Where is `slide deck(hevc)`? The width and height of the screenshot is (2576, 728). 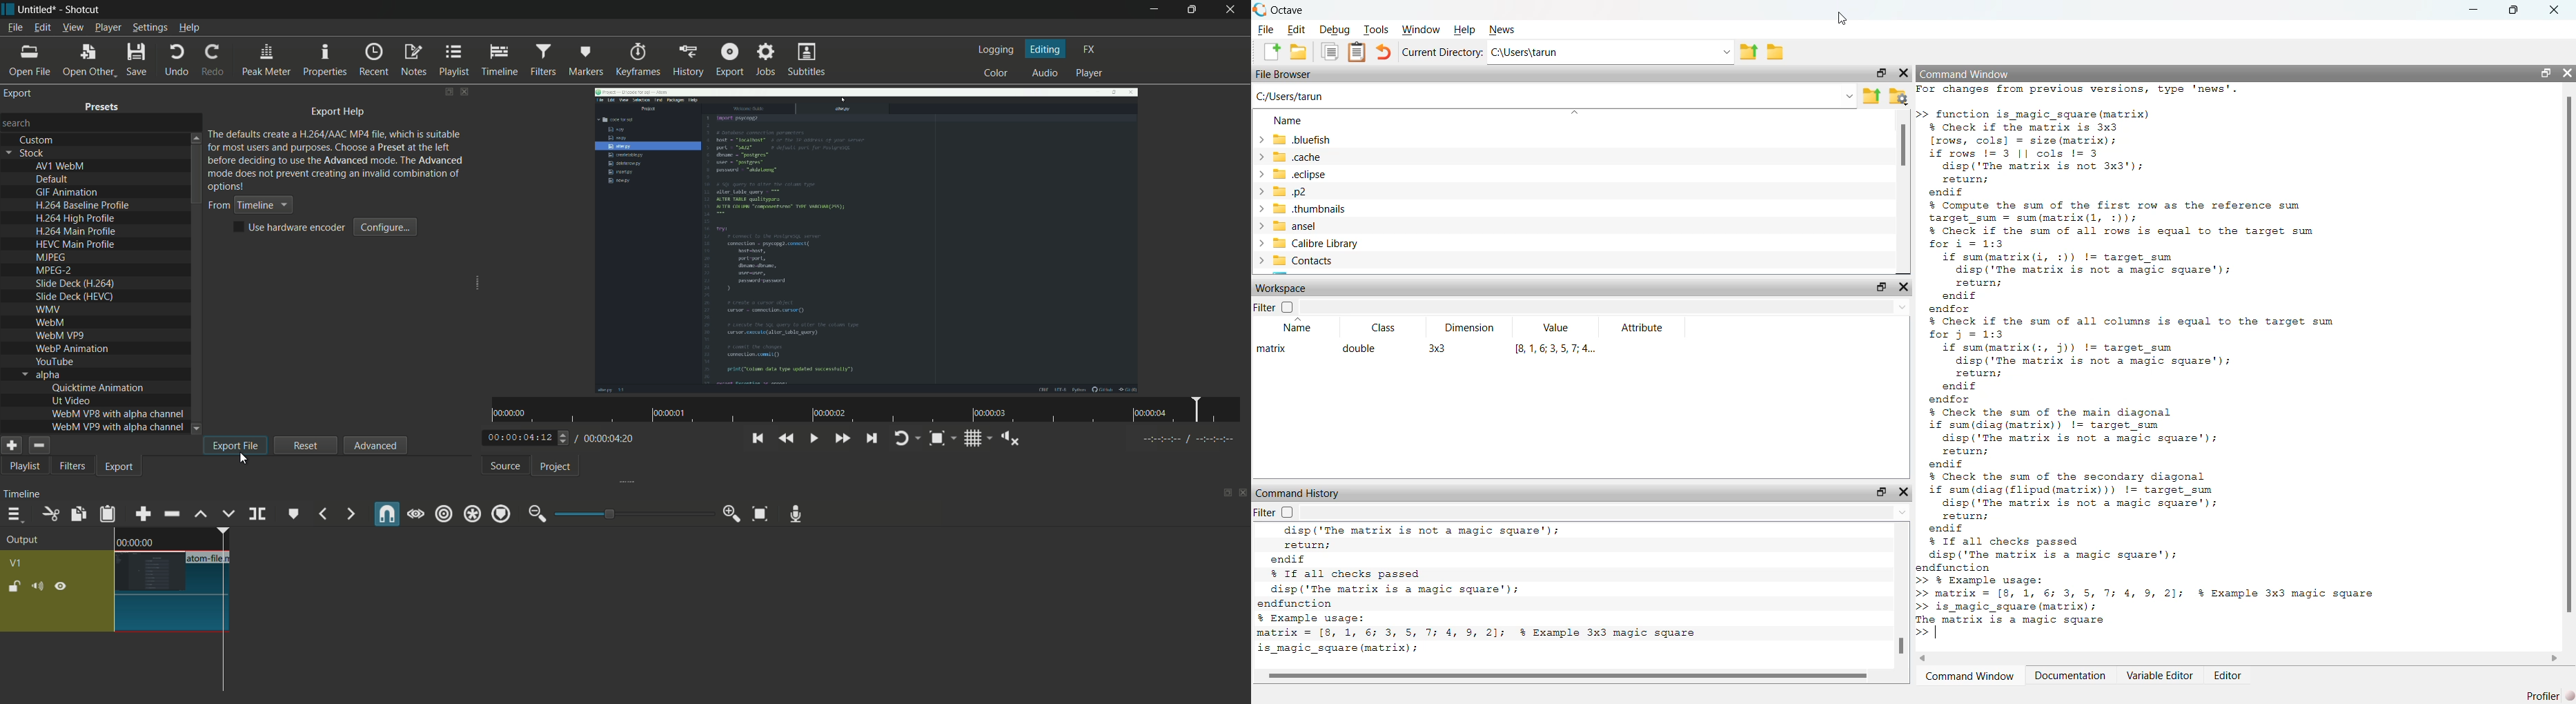 slide deck(hevc) is located at coordinates (74, 296).